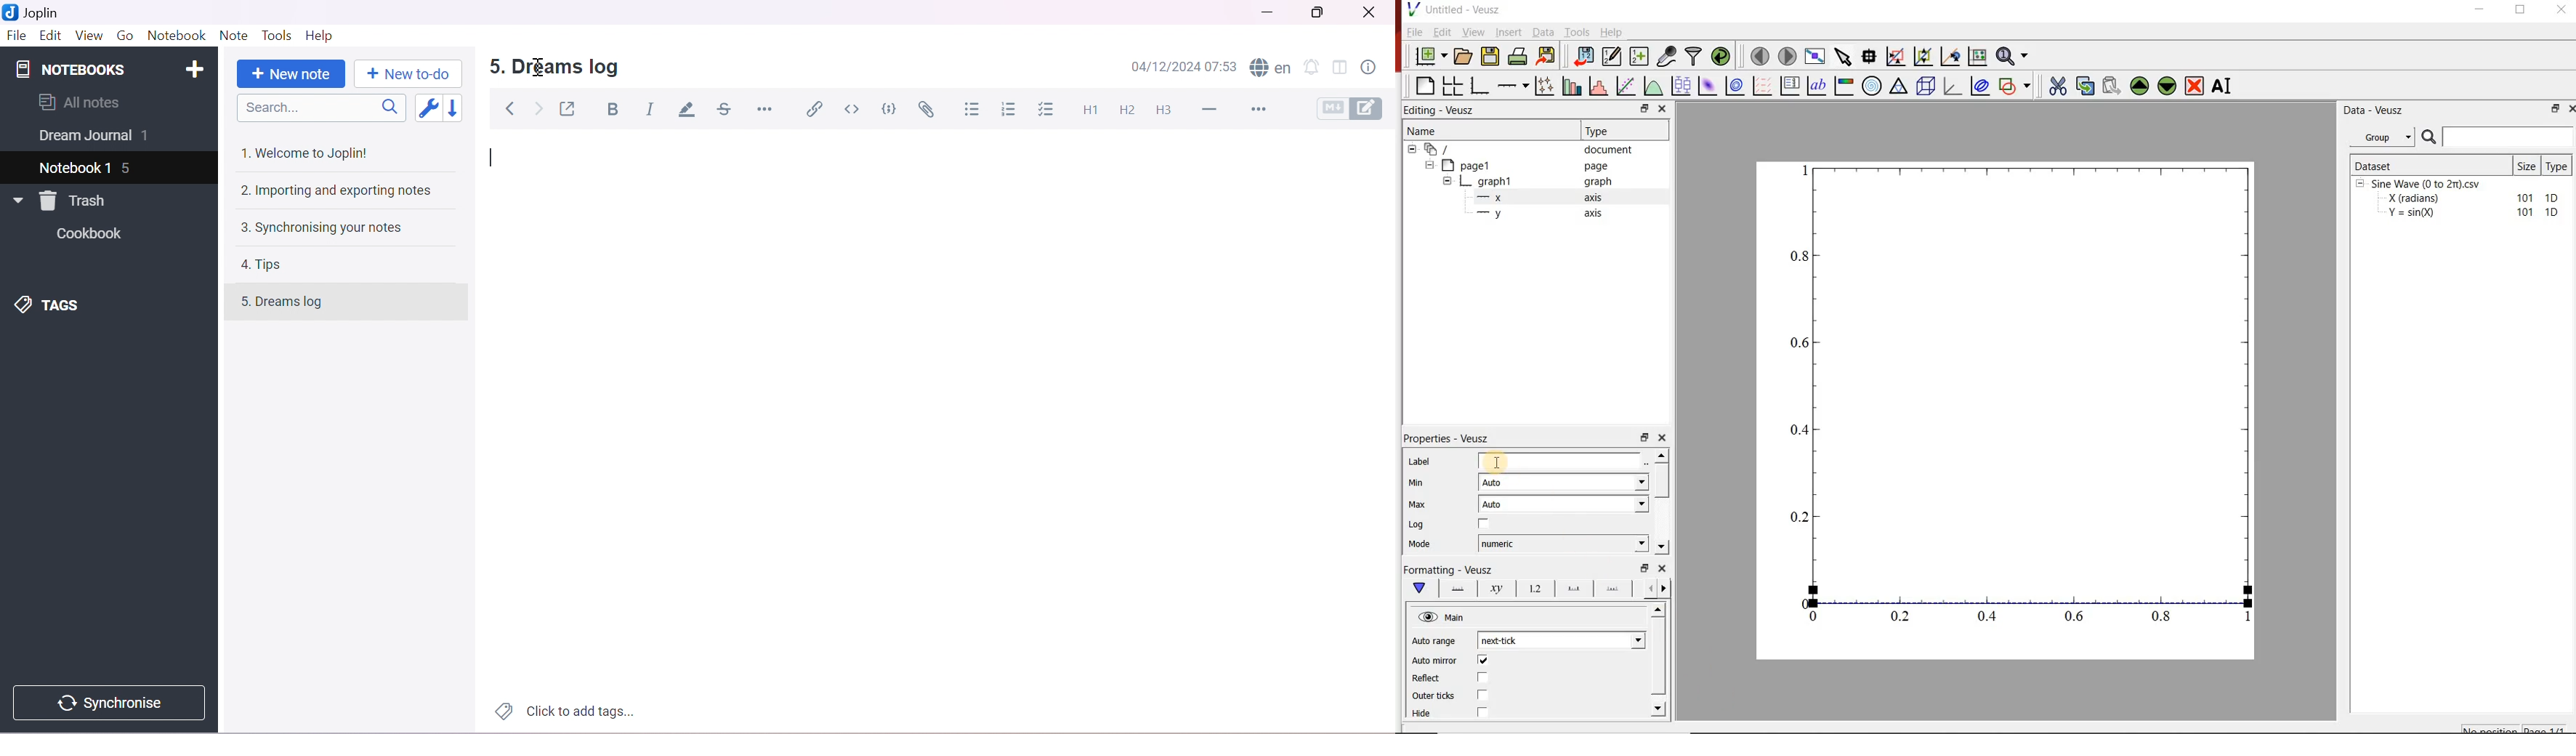  What do you see at coordinates (1979, 85) in the screenshot?
I see `plot covariance ellipses` at bounding box center [1979, 85].